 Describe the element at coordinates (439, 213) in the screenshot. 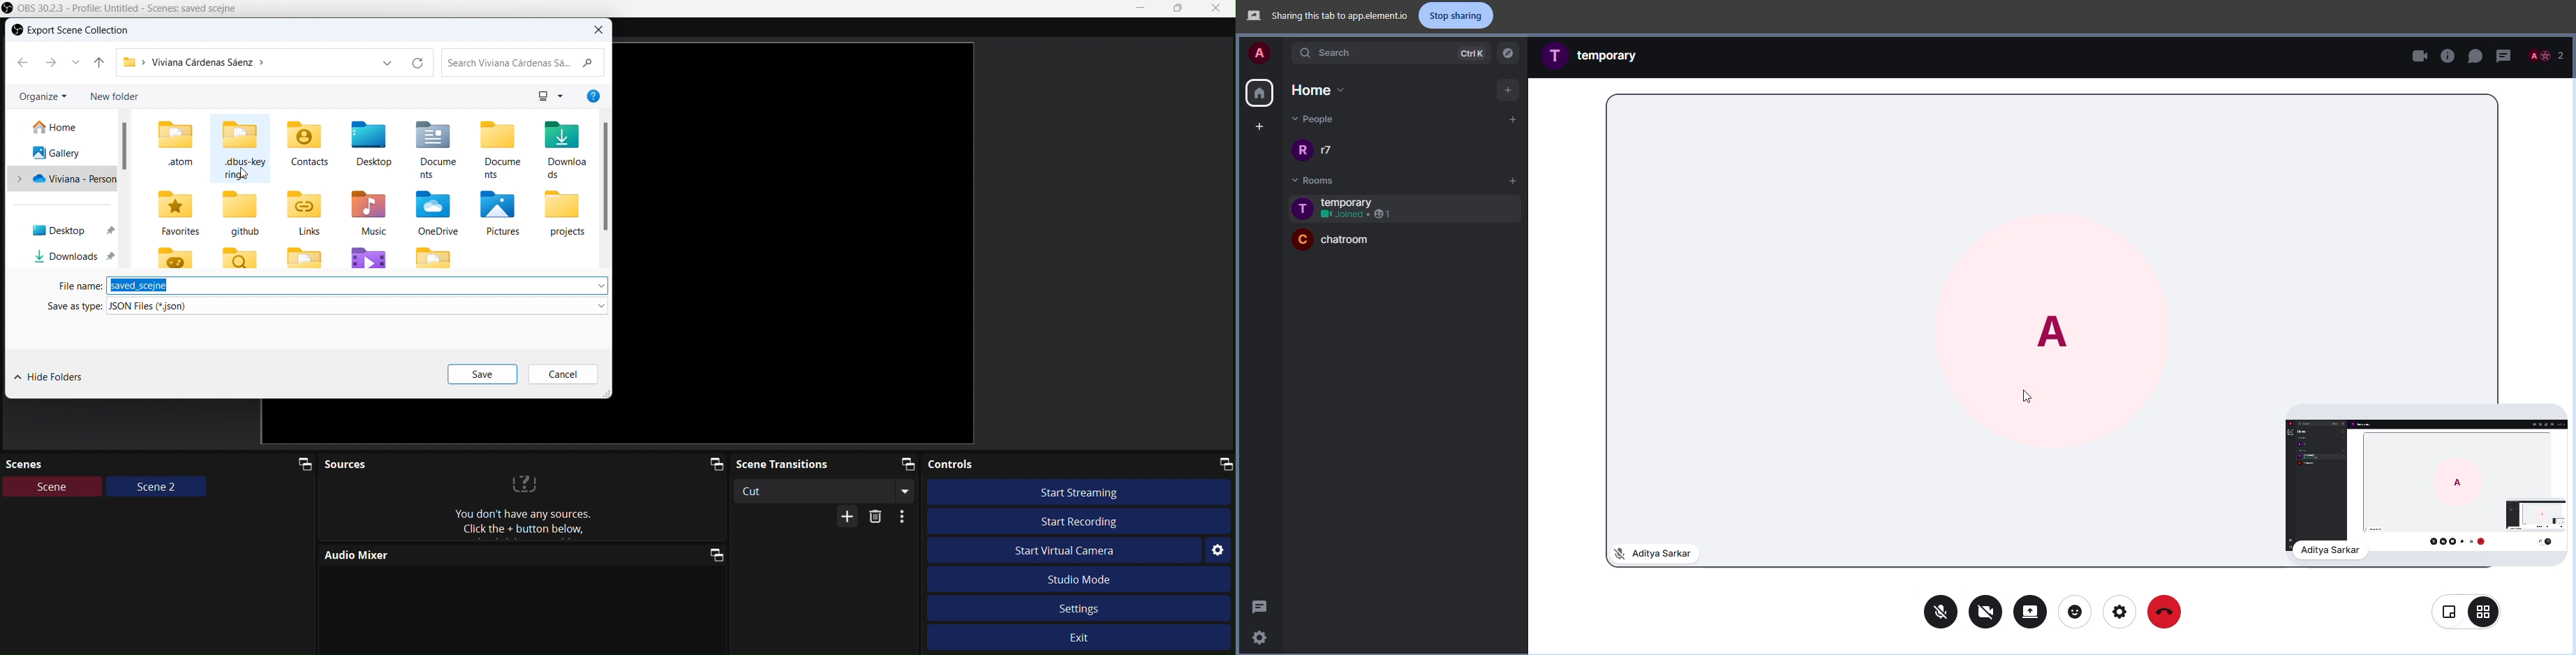

I see `OneDrive` at that location.